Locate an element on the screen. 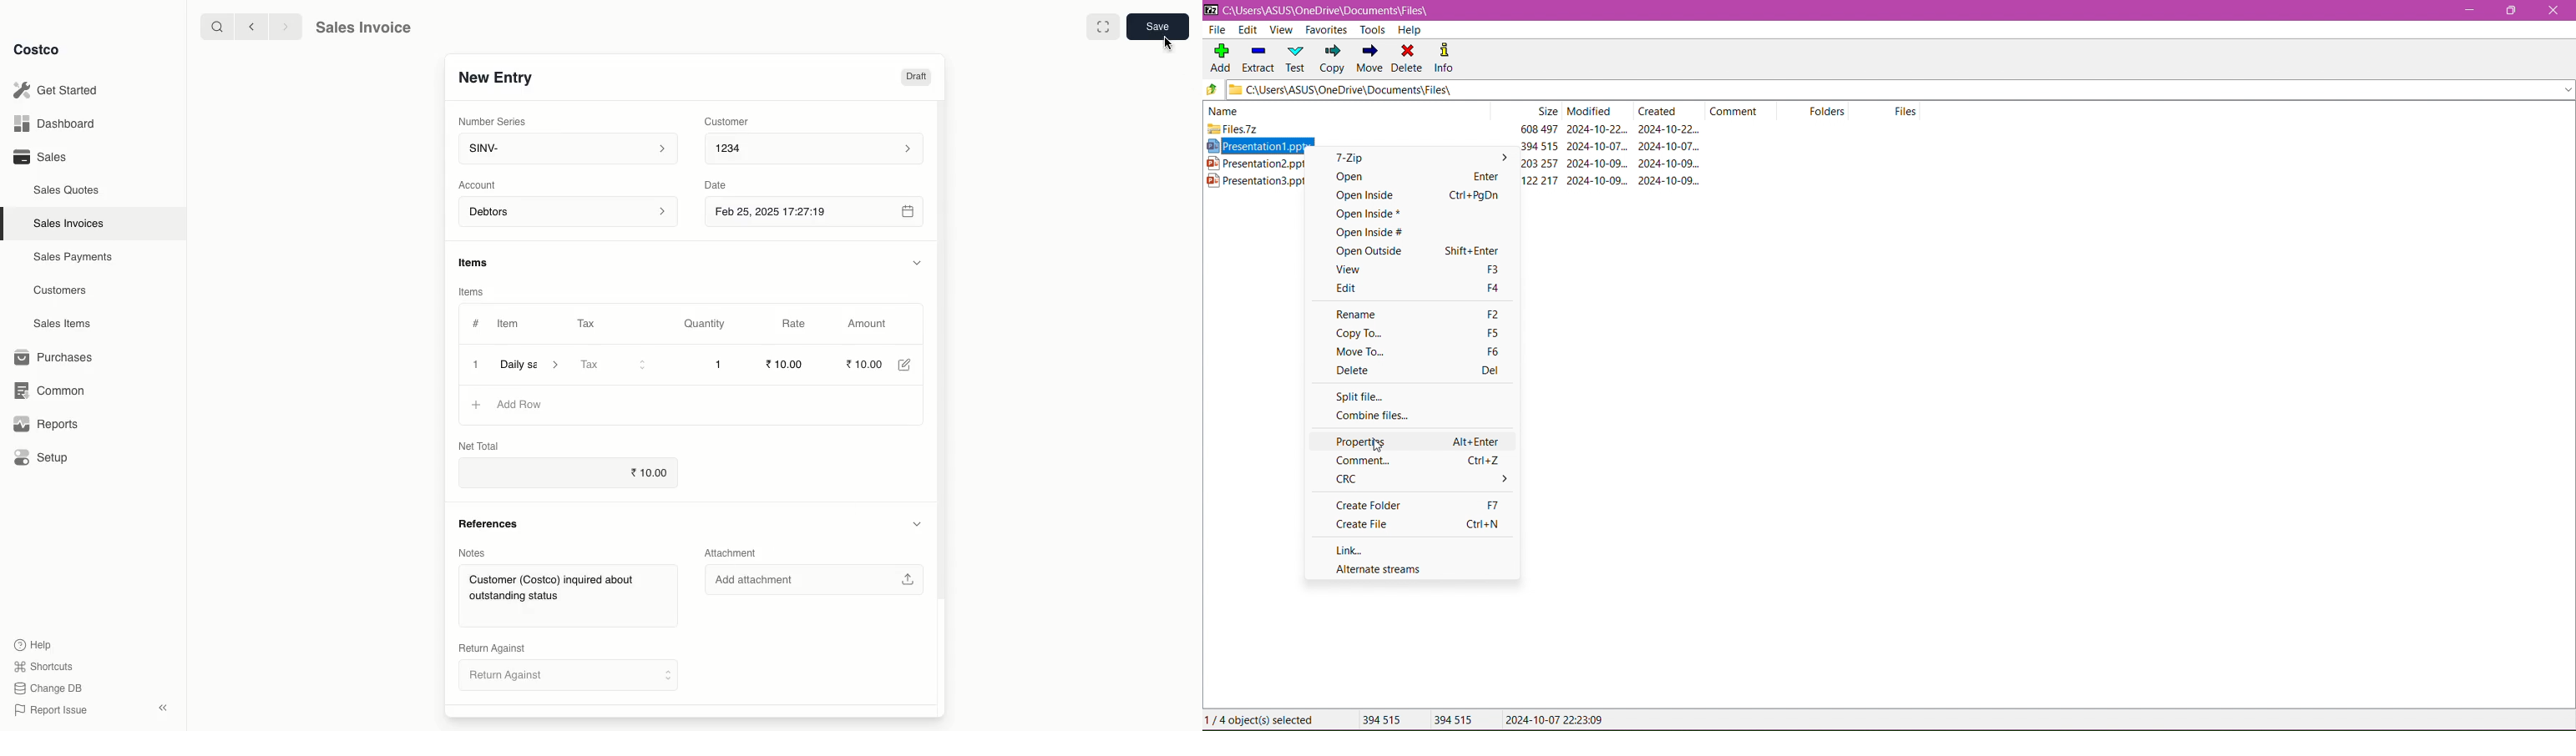  Retum Against  is located at coordinates (569, 678).